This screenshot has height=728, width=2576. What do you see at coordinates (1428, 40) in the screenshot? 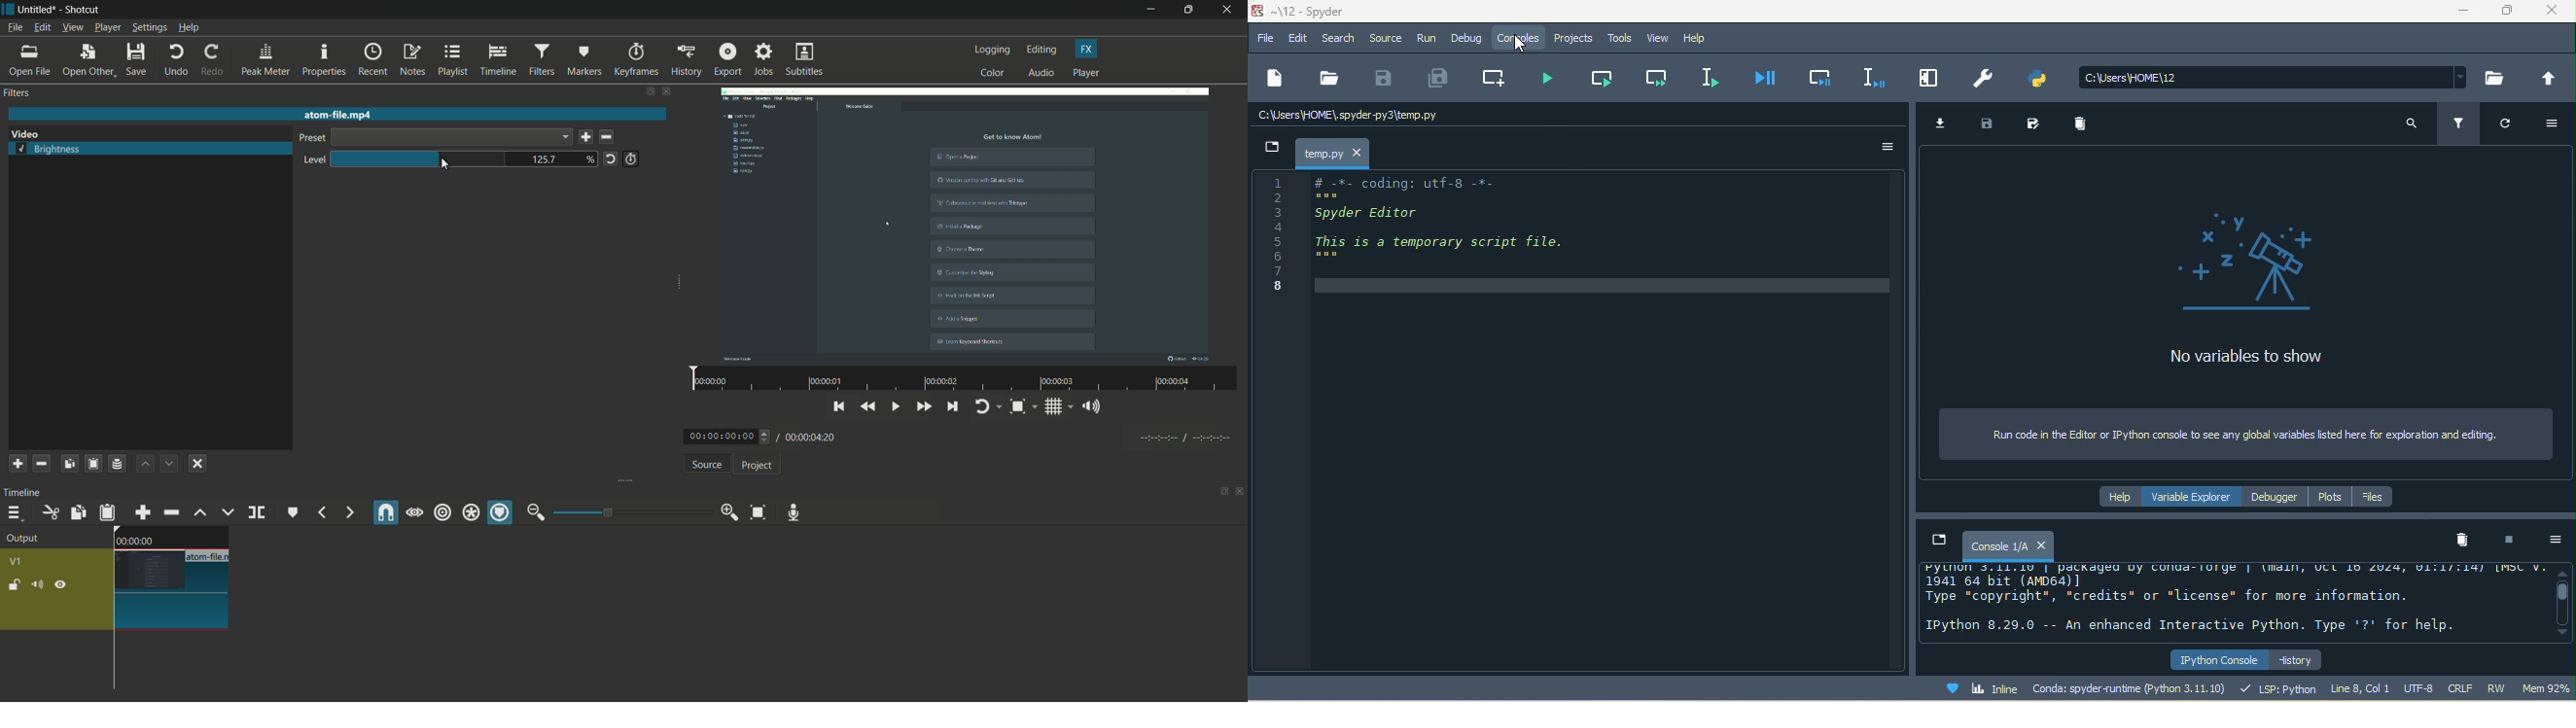
I see `run` at bounding box center [1428, 40].